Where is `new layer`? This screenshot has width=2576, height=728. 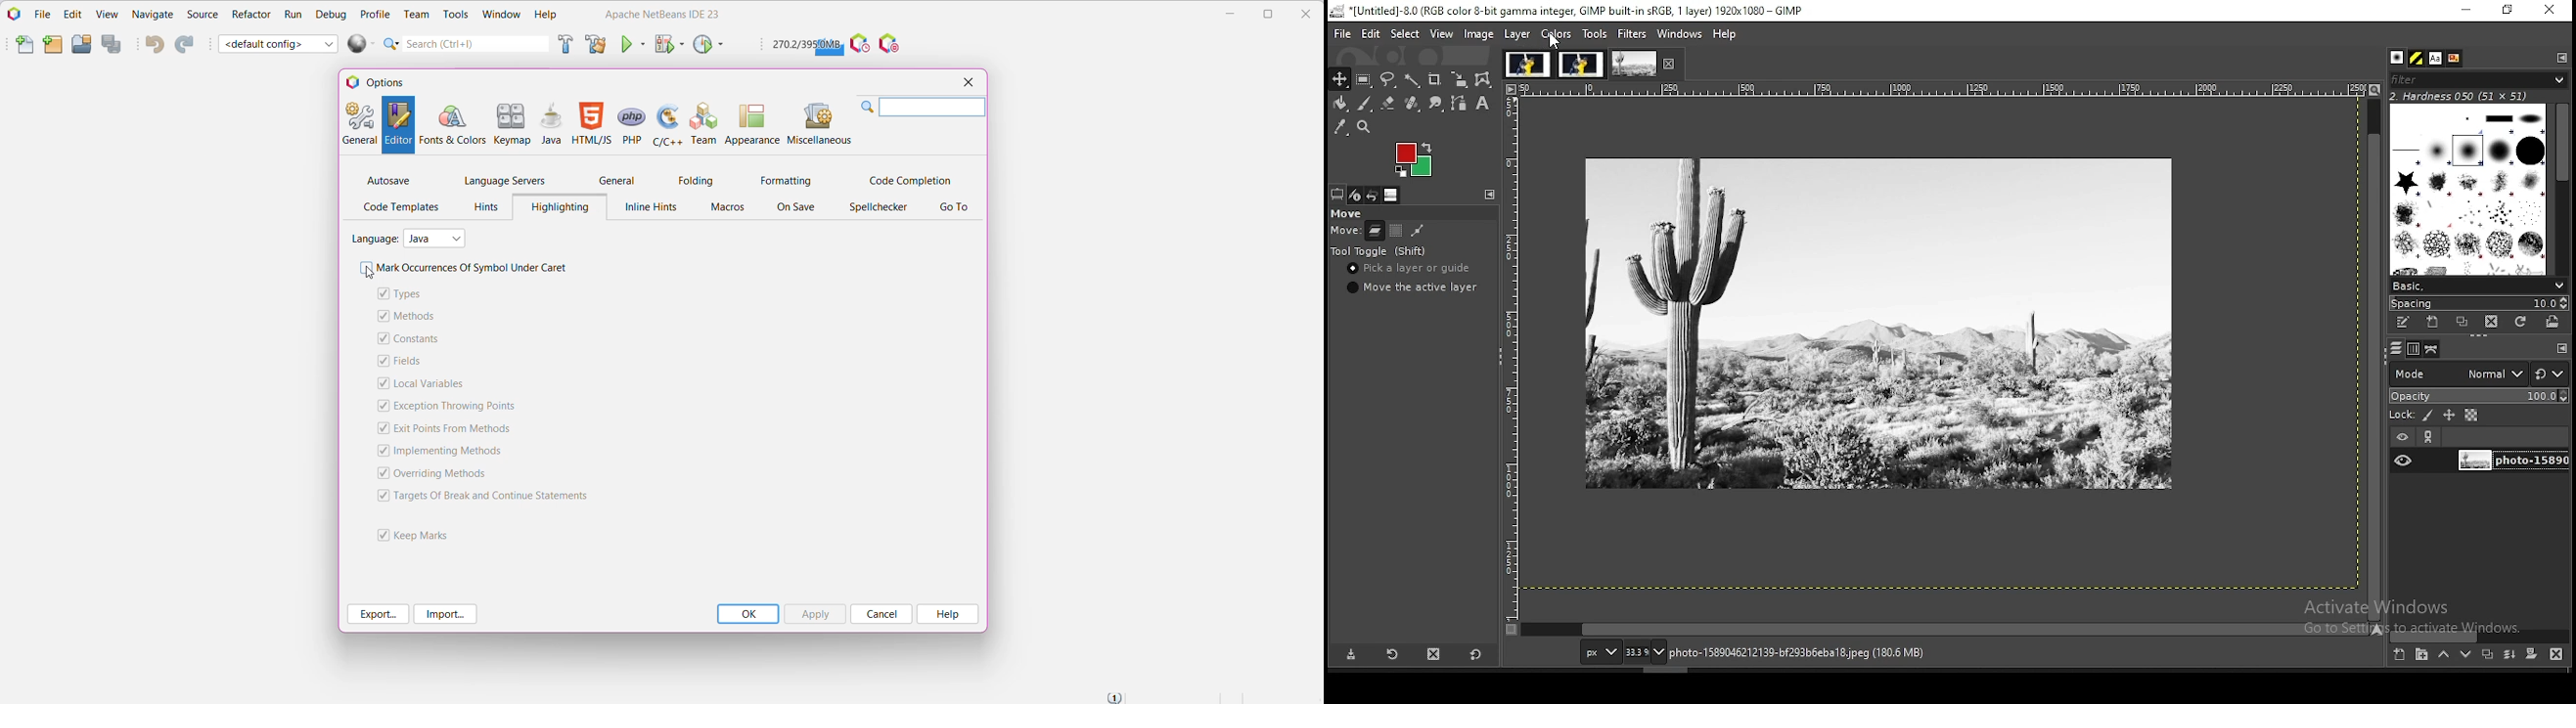
new layer is located at coordinates (2401, 656).